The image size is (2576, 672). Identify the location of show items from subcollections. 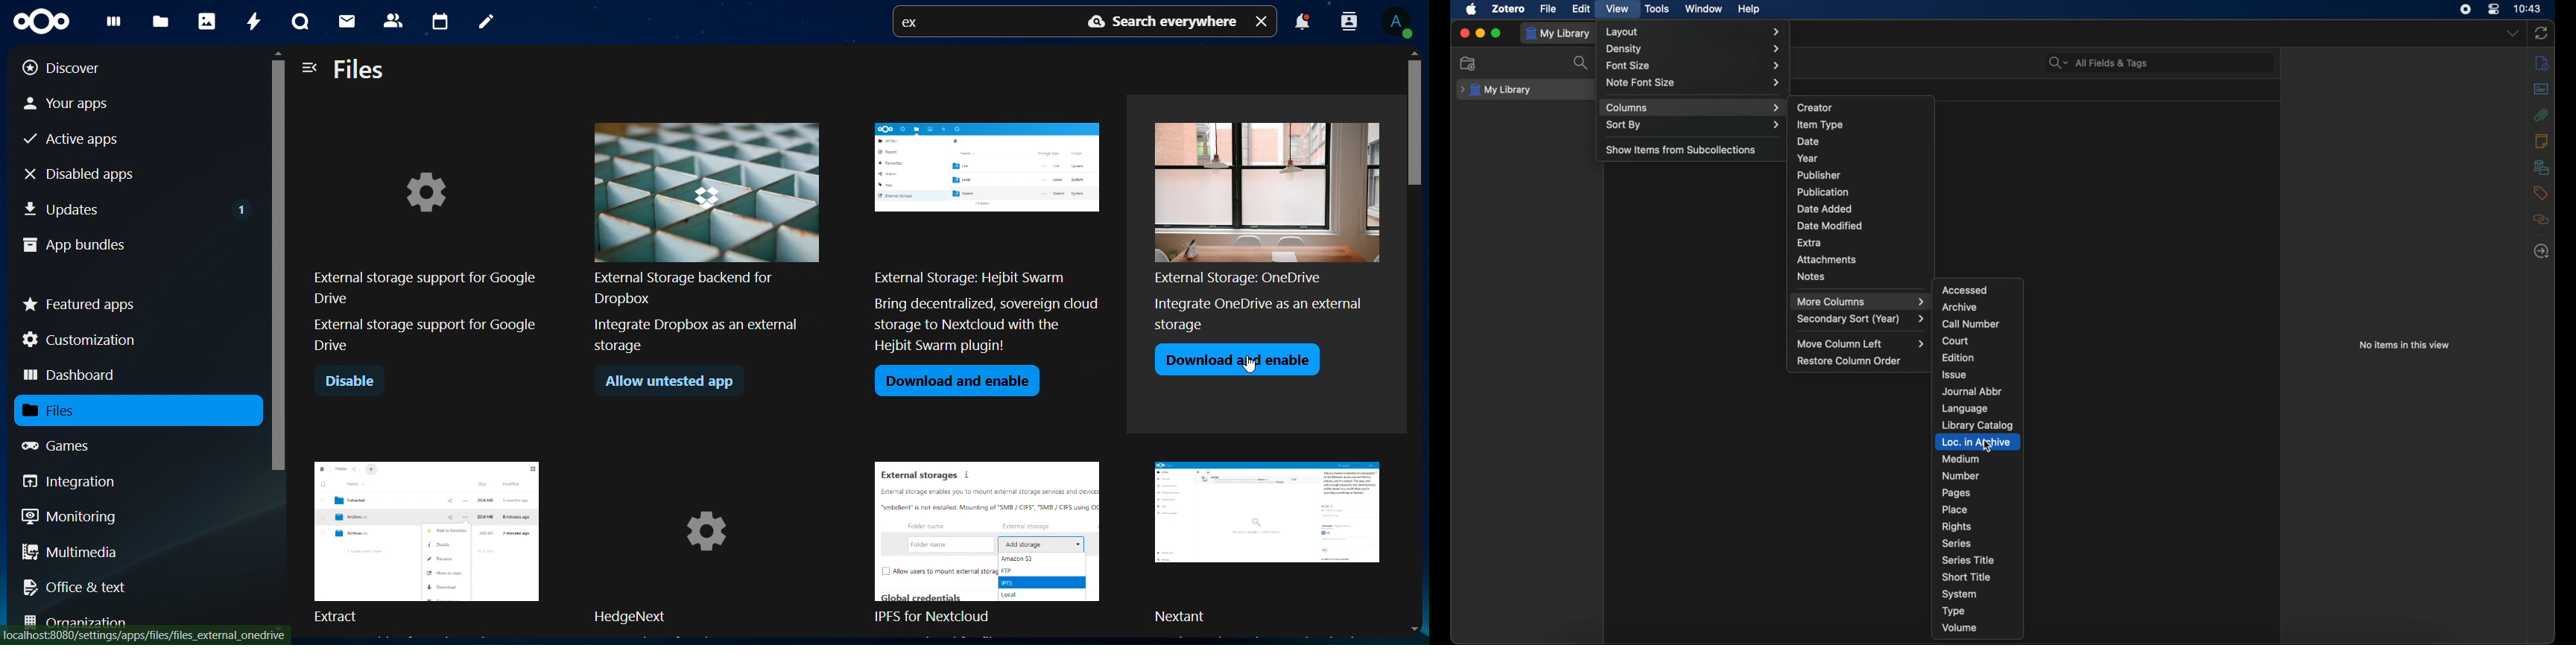
(1681, 150).